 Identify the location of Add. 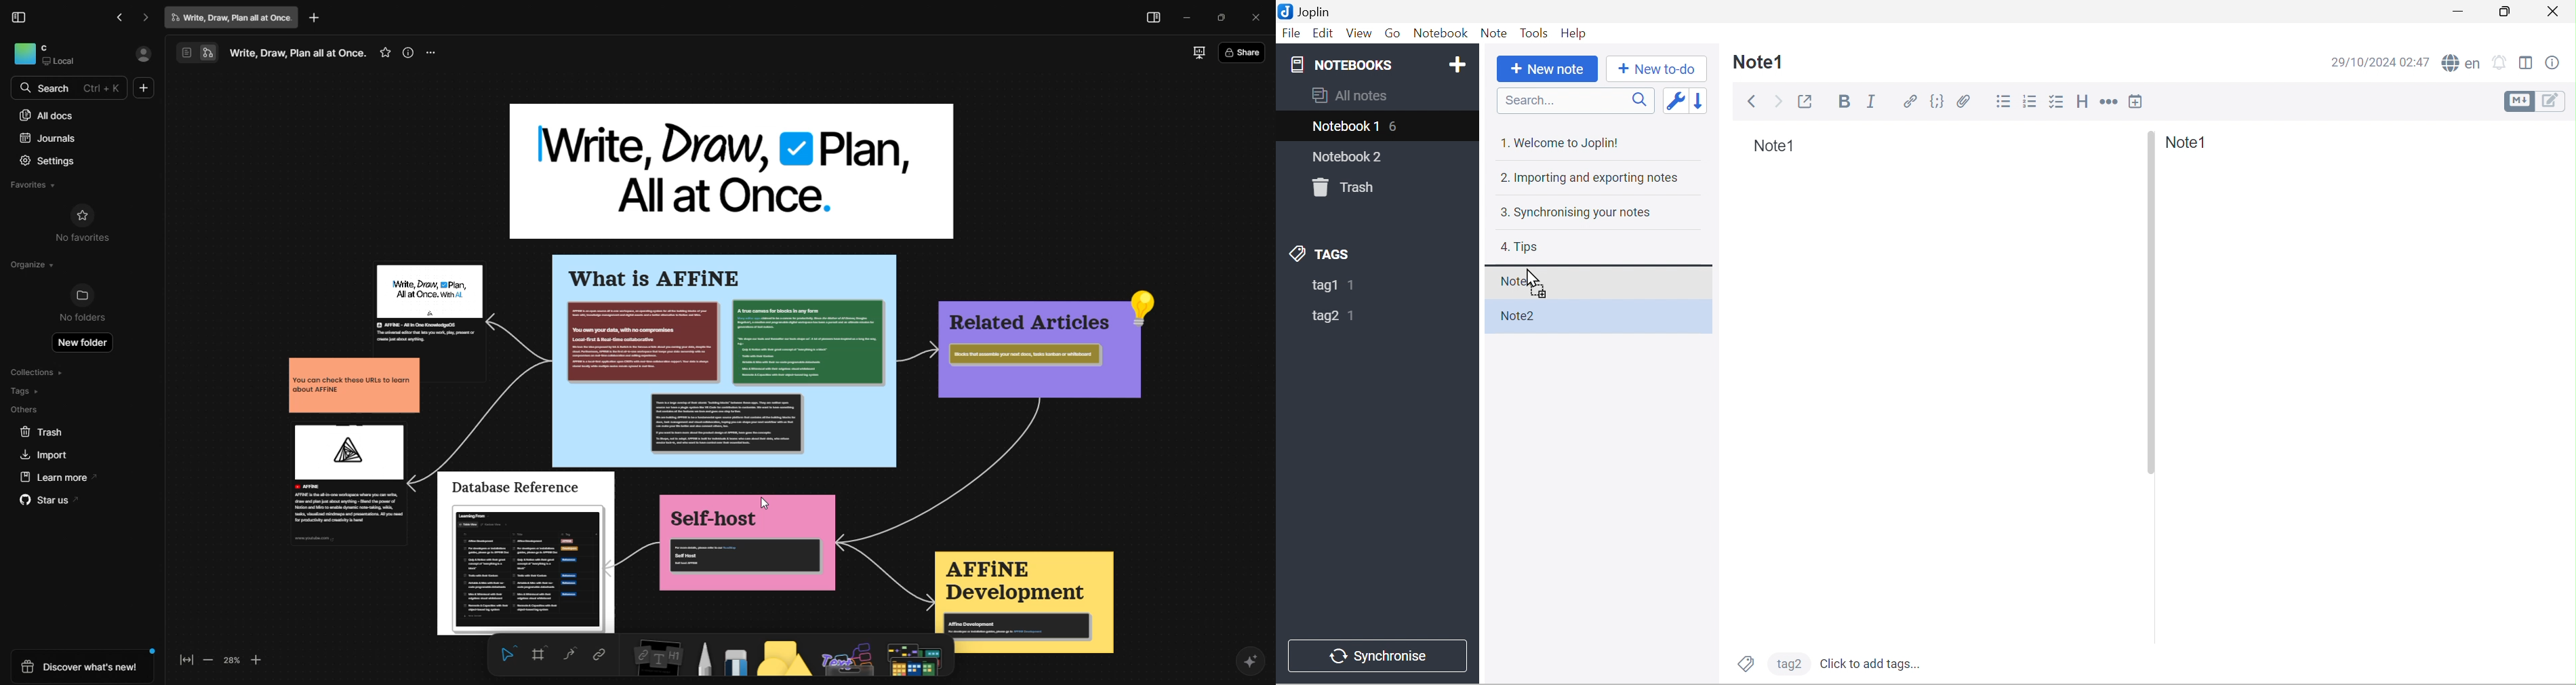
(316, 19).